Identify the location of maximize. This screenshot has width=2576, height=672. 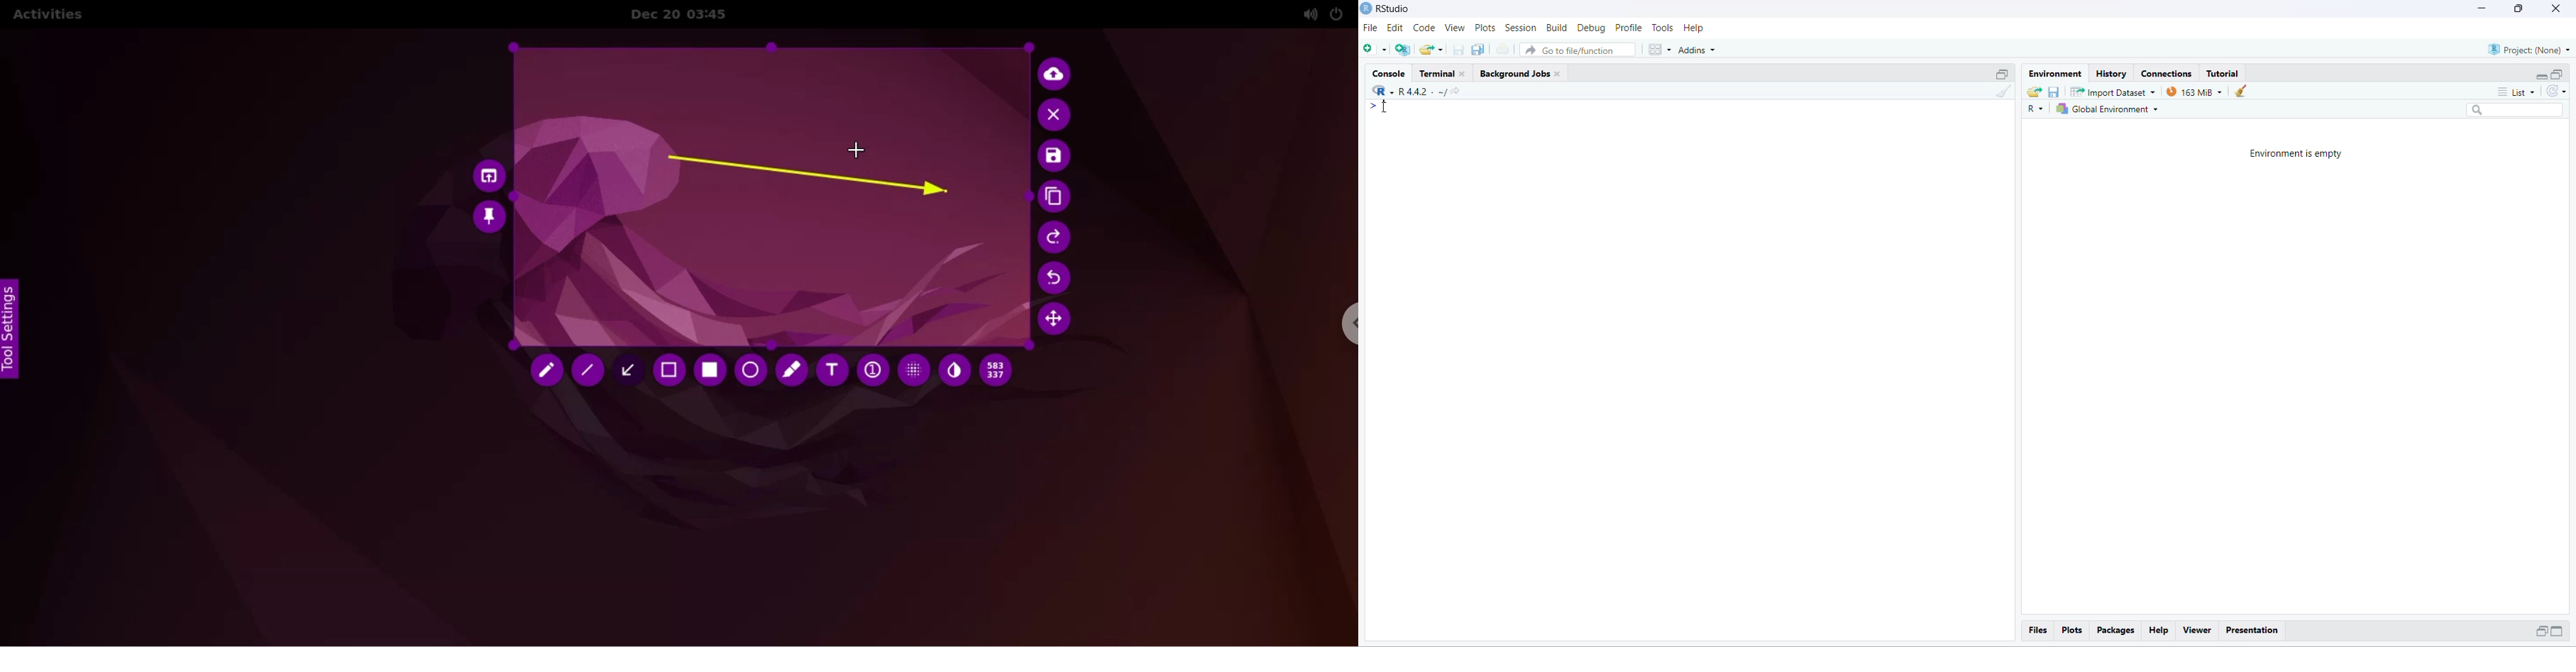
(2558, 631).